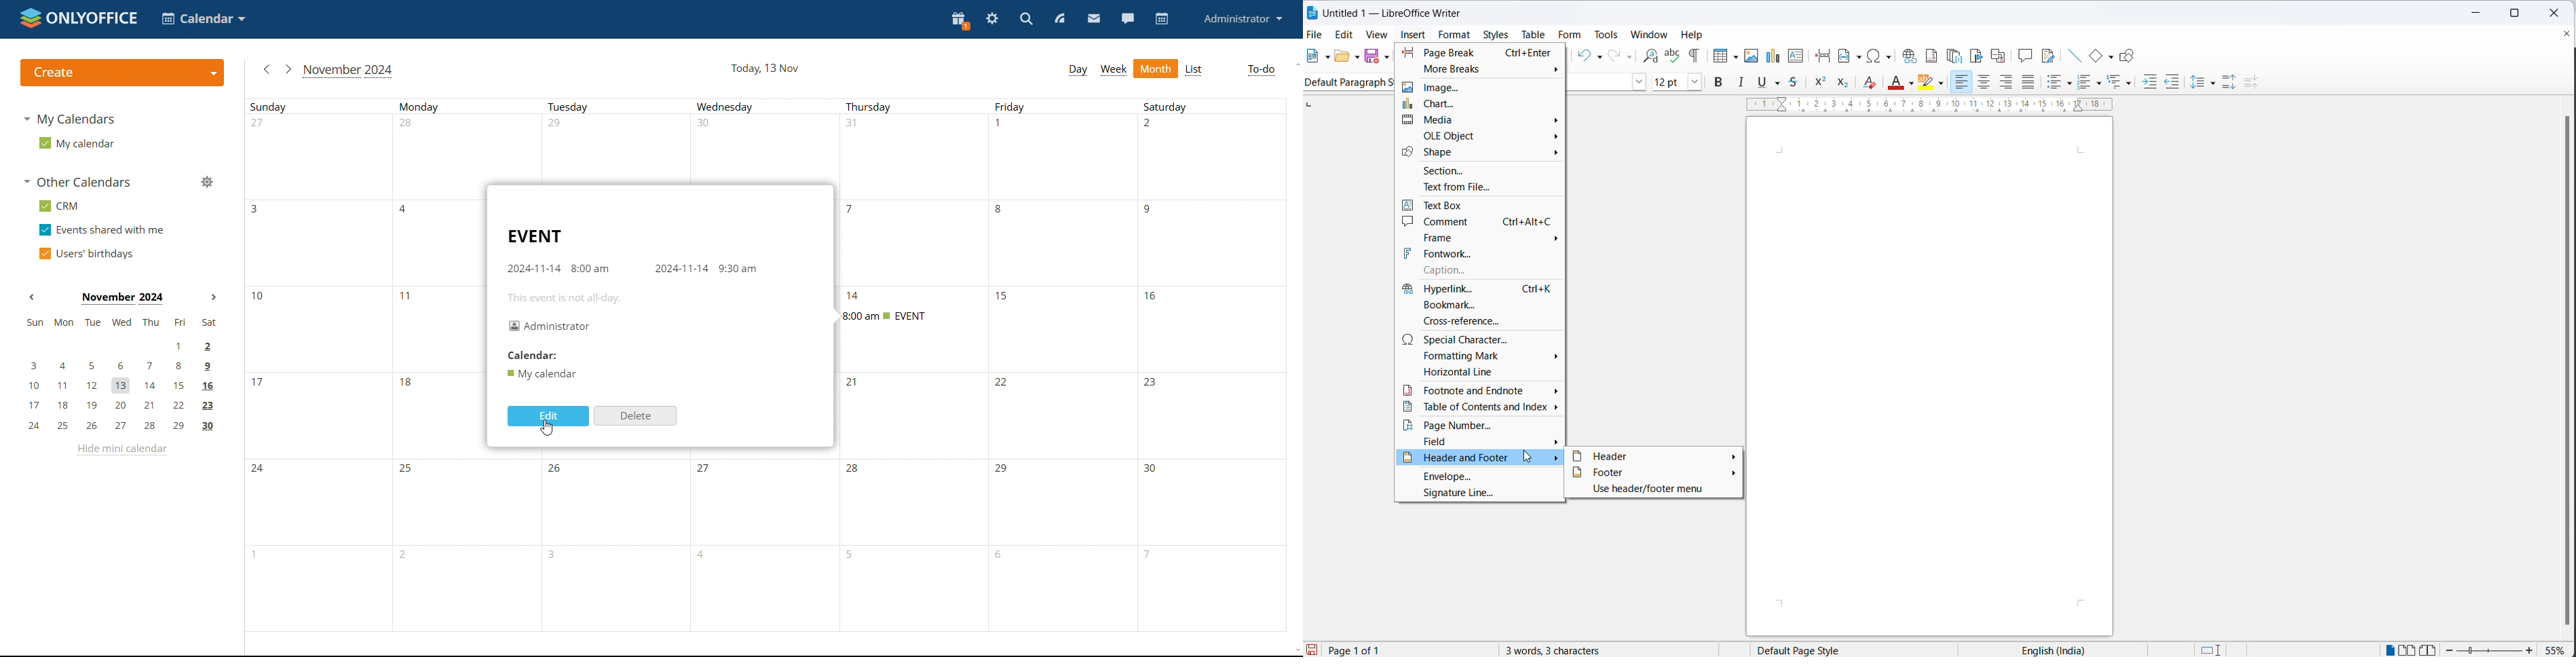 Image resolution: width=2576 pixels, height=672 pixels. Describe the element at coordinates (2387, 650) in the screenshot. I see `single page view` at that location.